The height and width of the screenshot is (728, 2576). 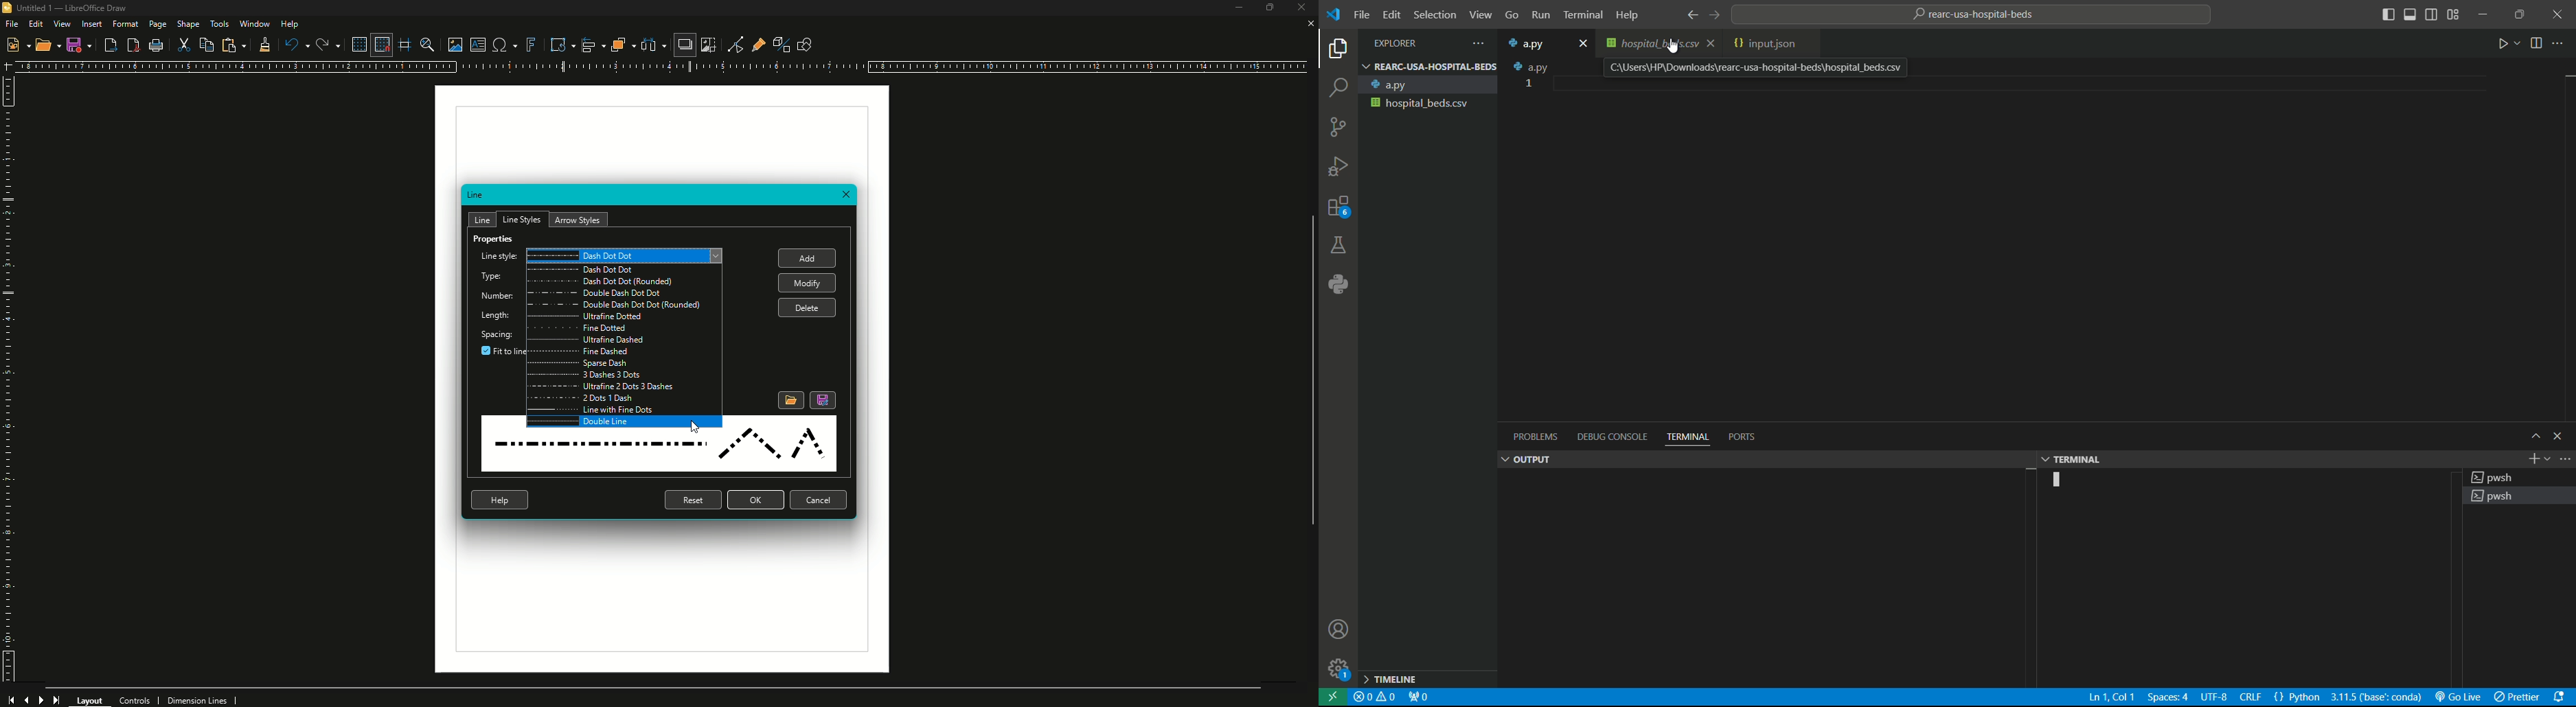 What do you see at coordinates (1631, 16) in the screenshot?
I see `help menu` at bounding box center [1631, 16].